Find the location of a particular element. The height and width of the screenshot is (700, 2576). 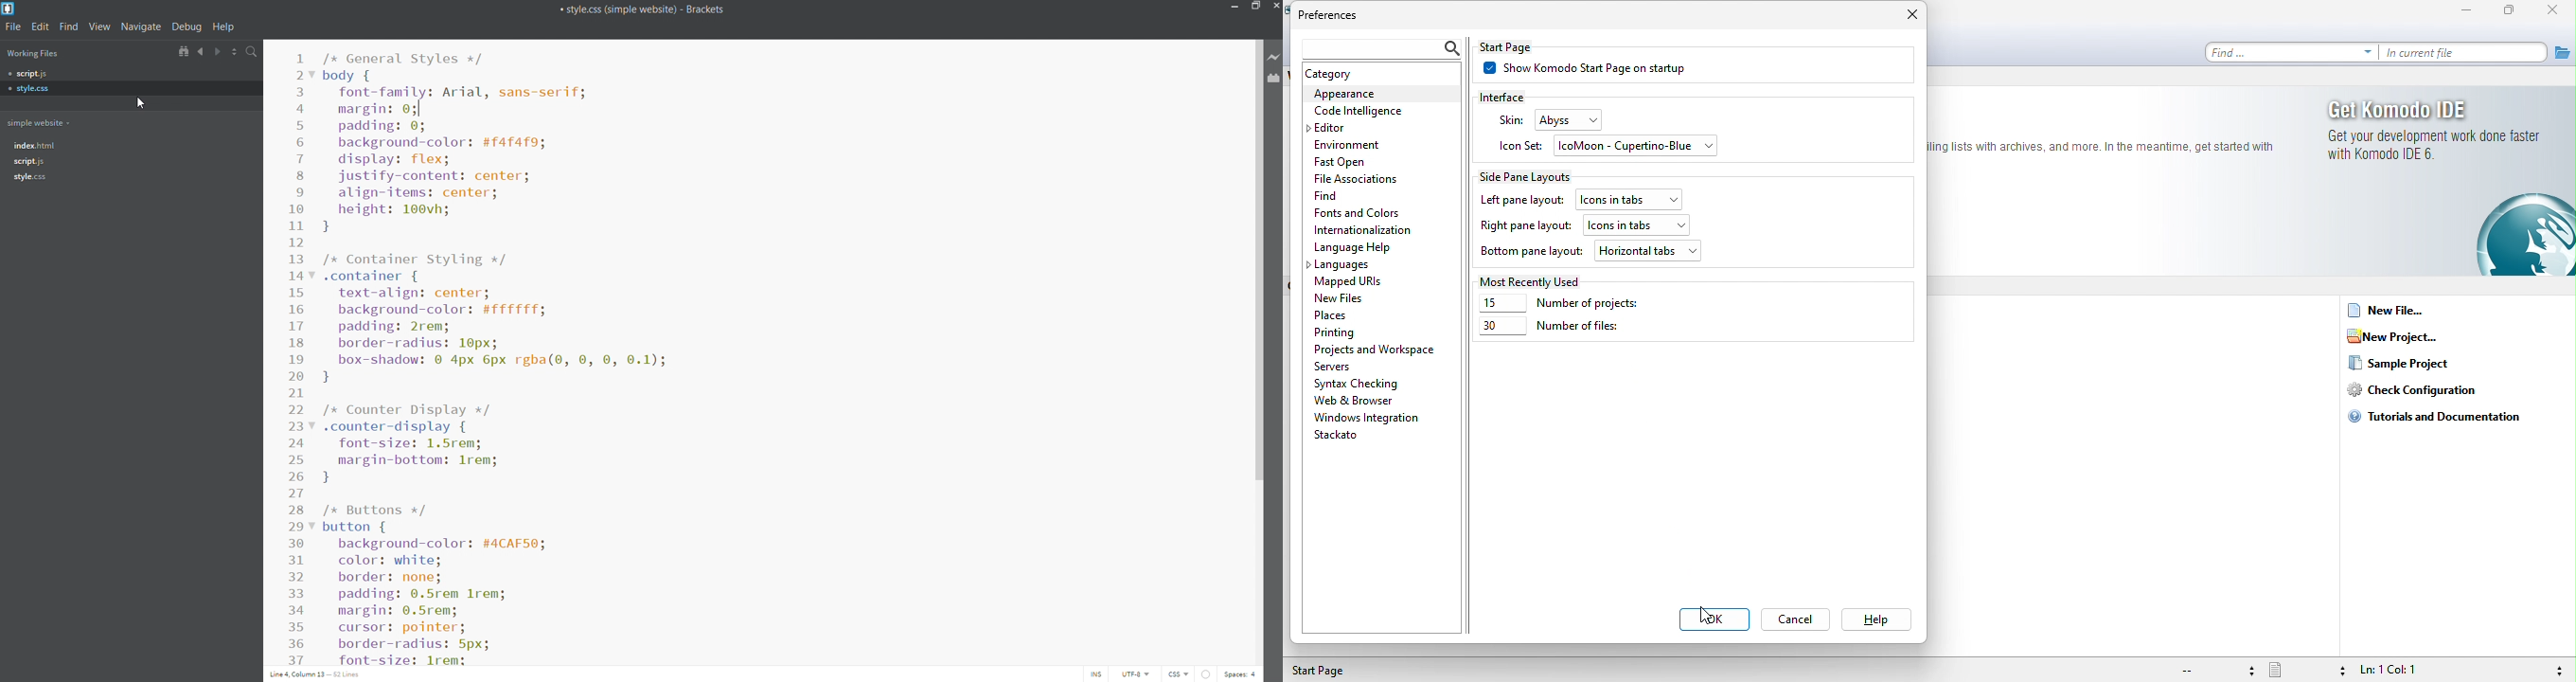

extension manager is located at coordinates (1272, 79).